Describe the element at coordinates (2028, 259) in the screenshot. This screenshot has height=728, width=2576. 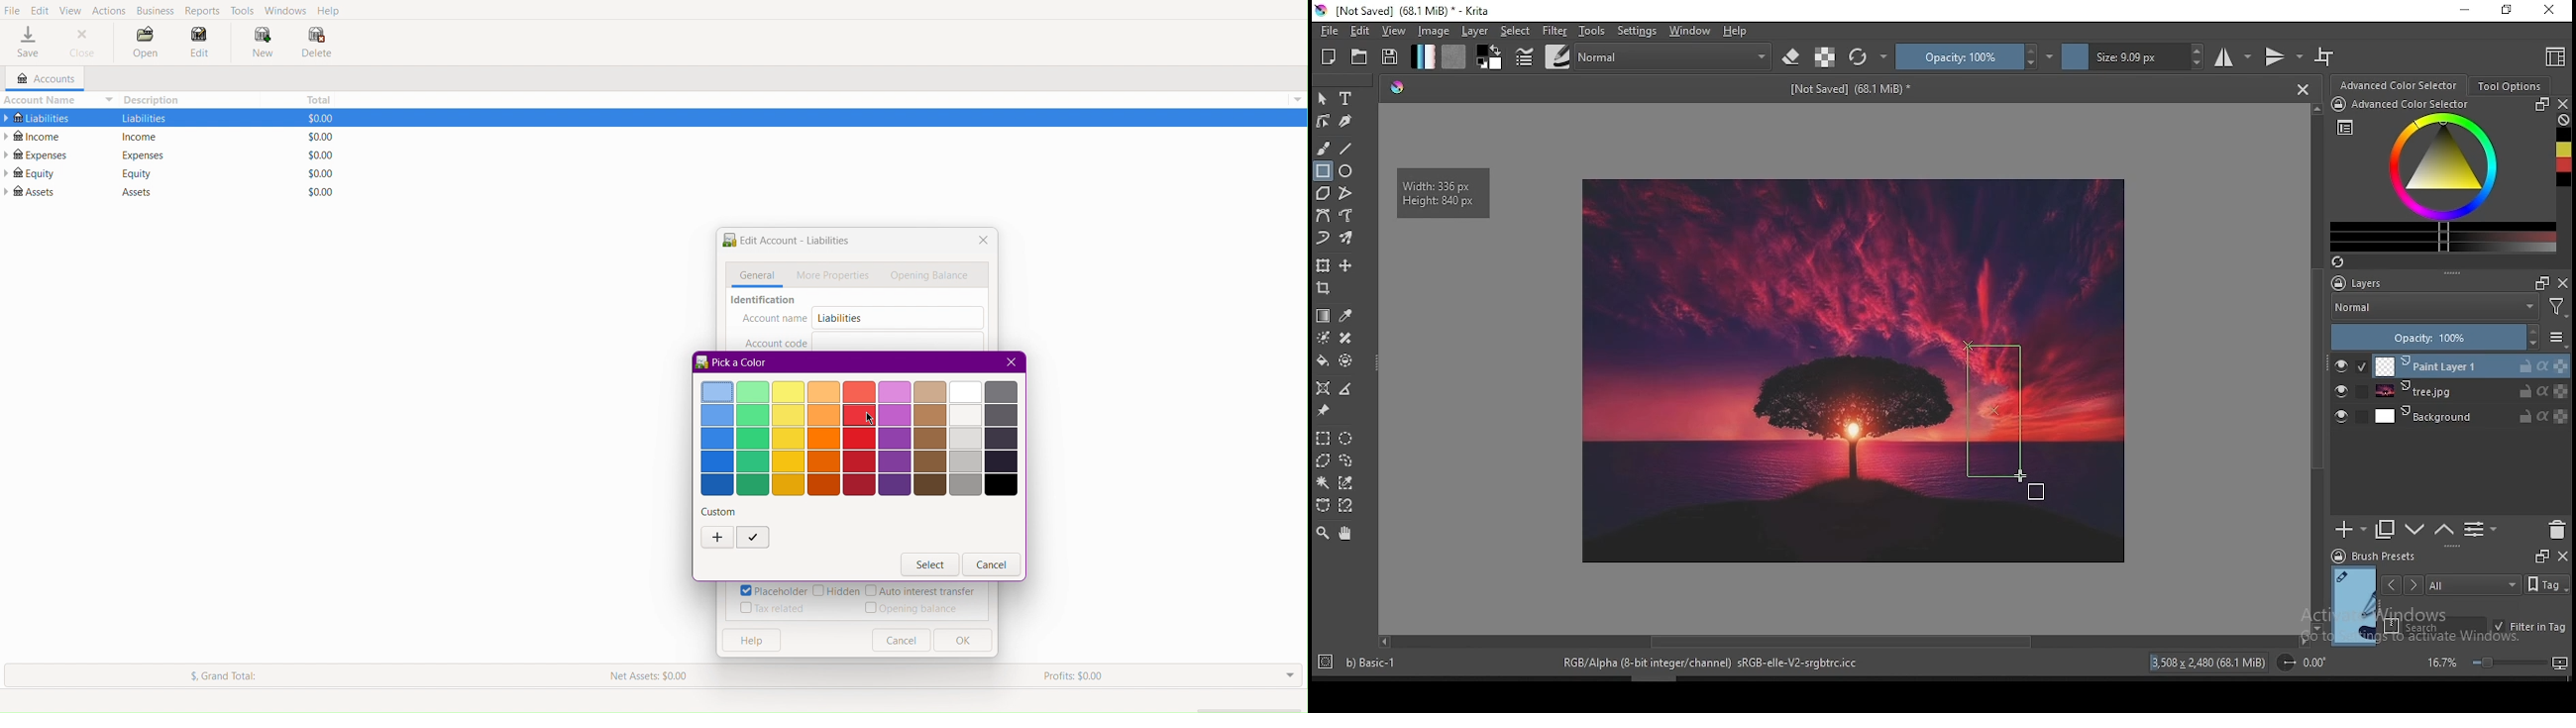
I see `image` at that location.